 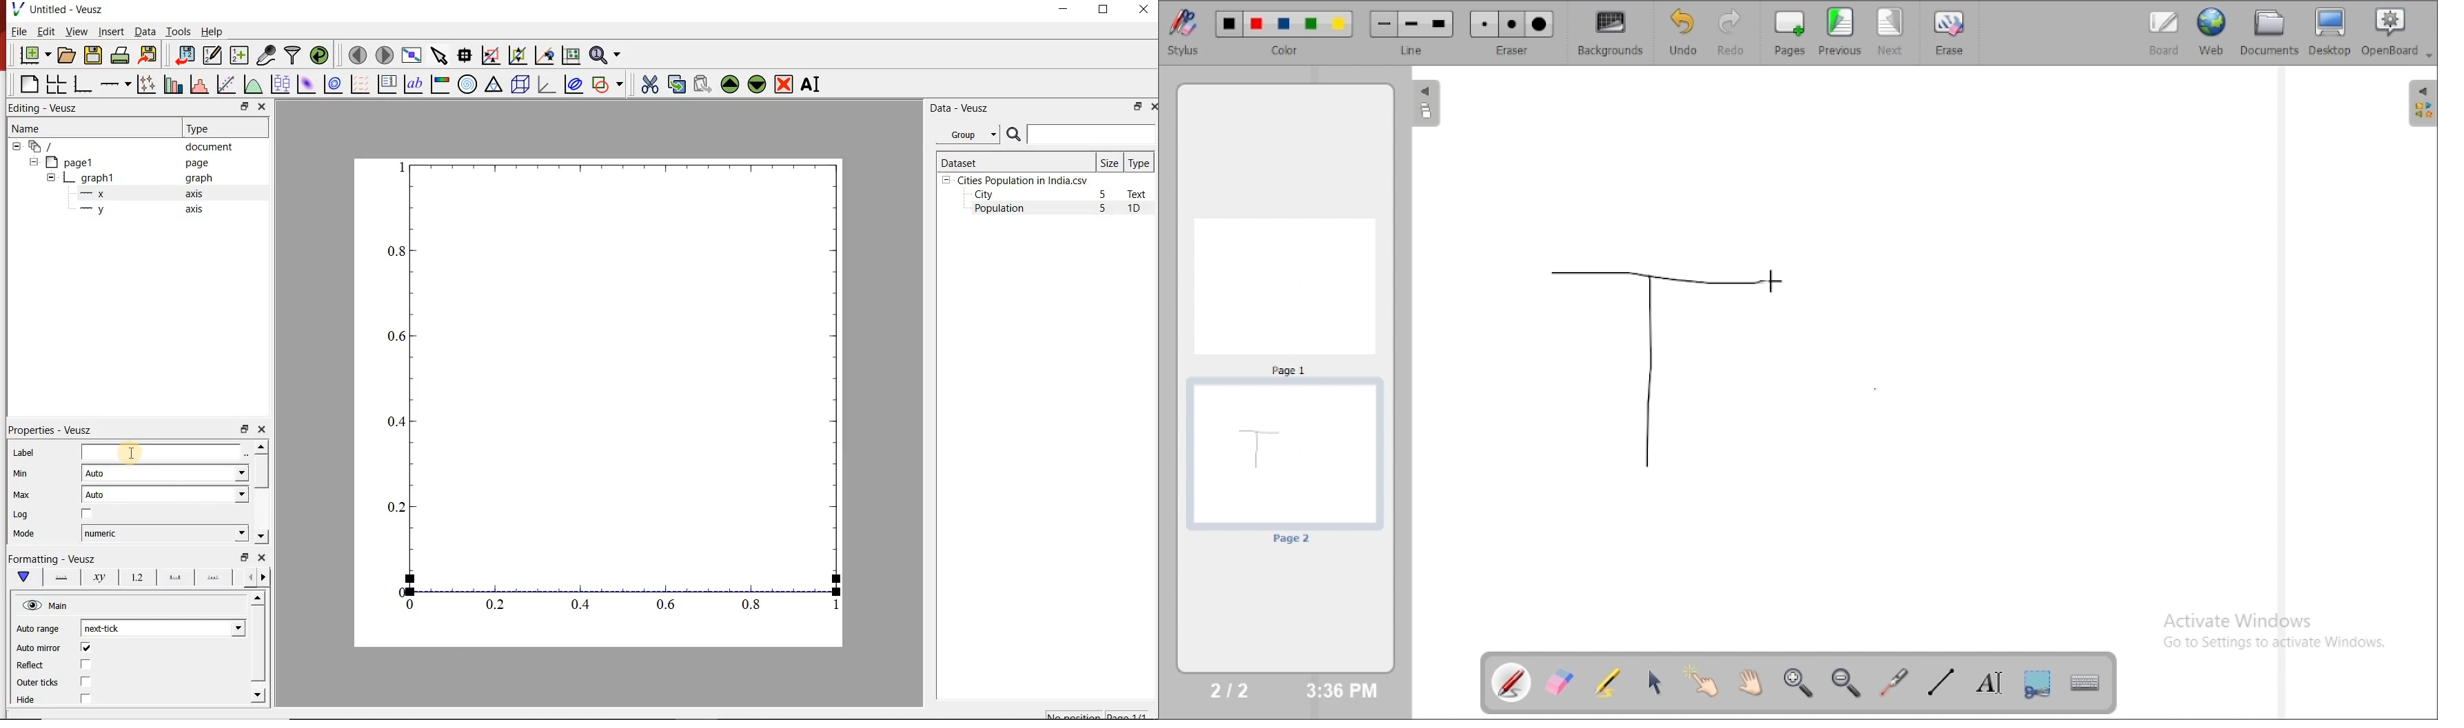 I want to click on plot box plots, so click(x=279, y=83).